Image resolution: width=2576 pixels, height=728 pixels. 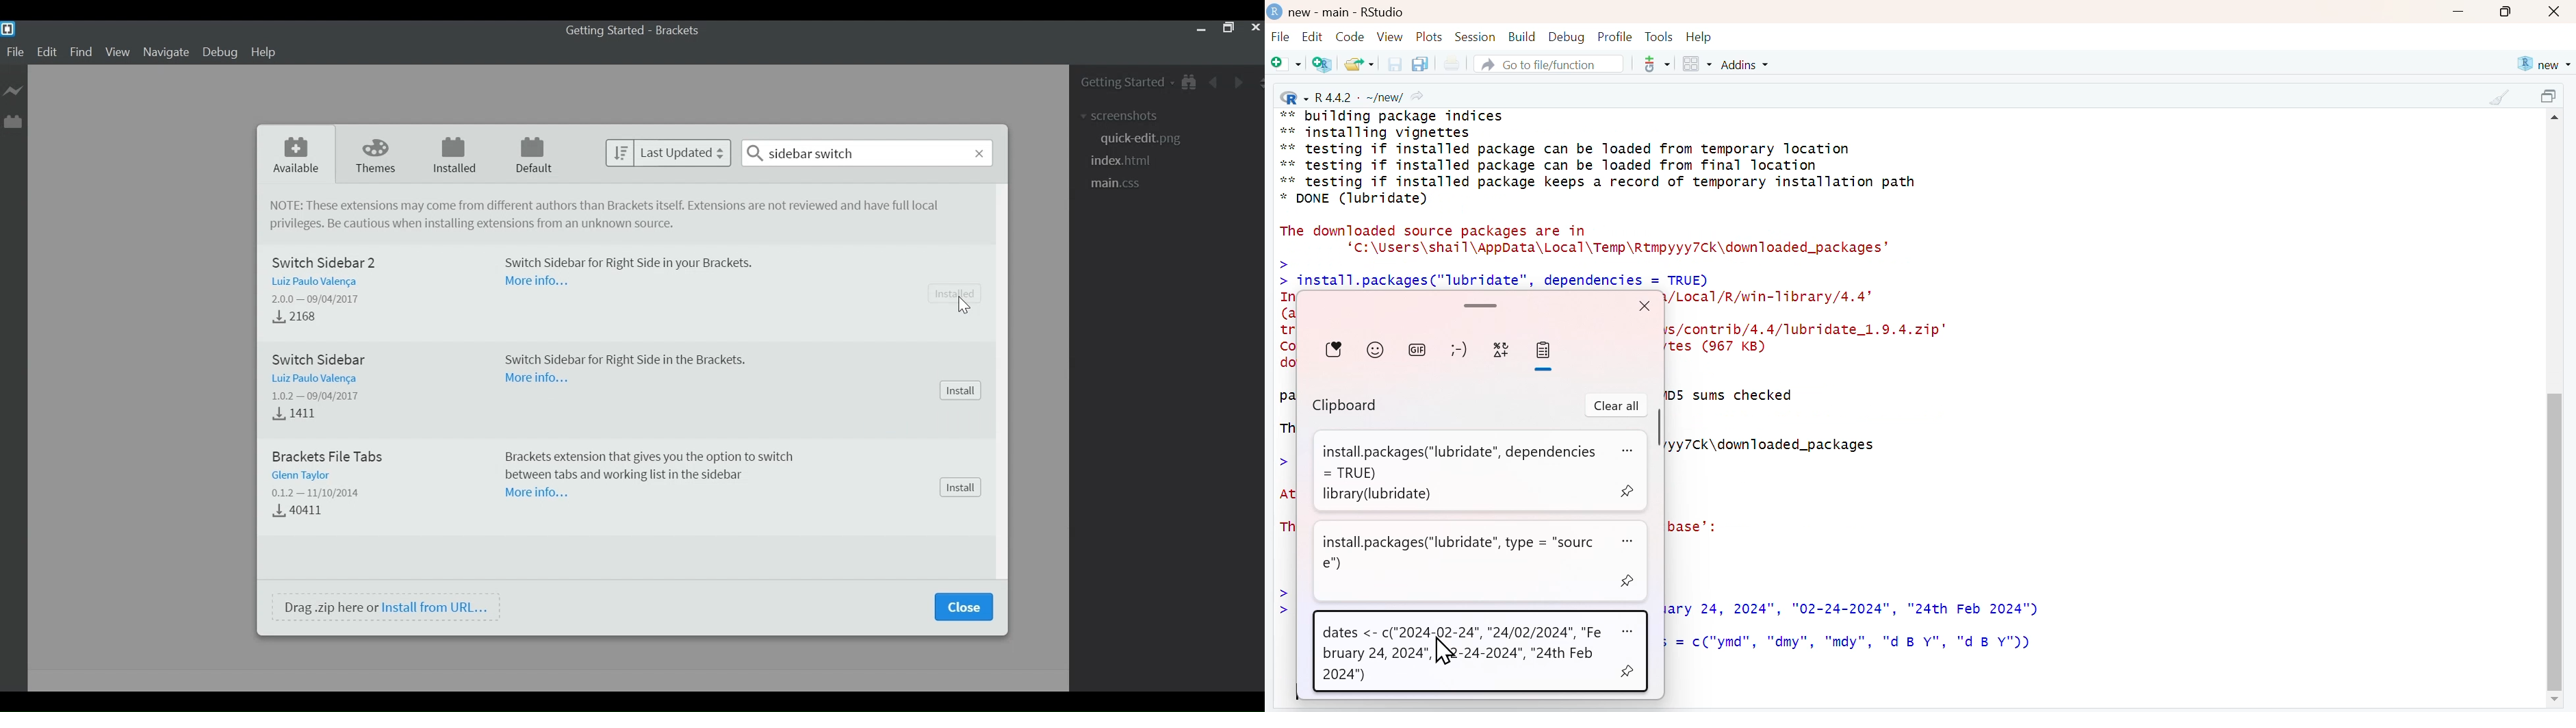 What do you see at coordinates (2542, 64) in the screenshot?
I see `new` at bounding box center [2542, 64].